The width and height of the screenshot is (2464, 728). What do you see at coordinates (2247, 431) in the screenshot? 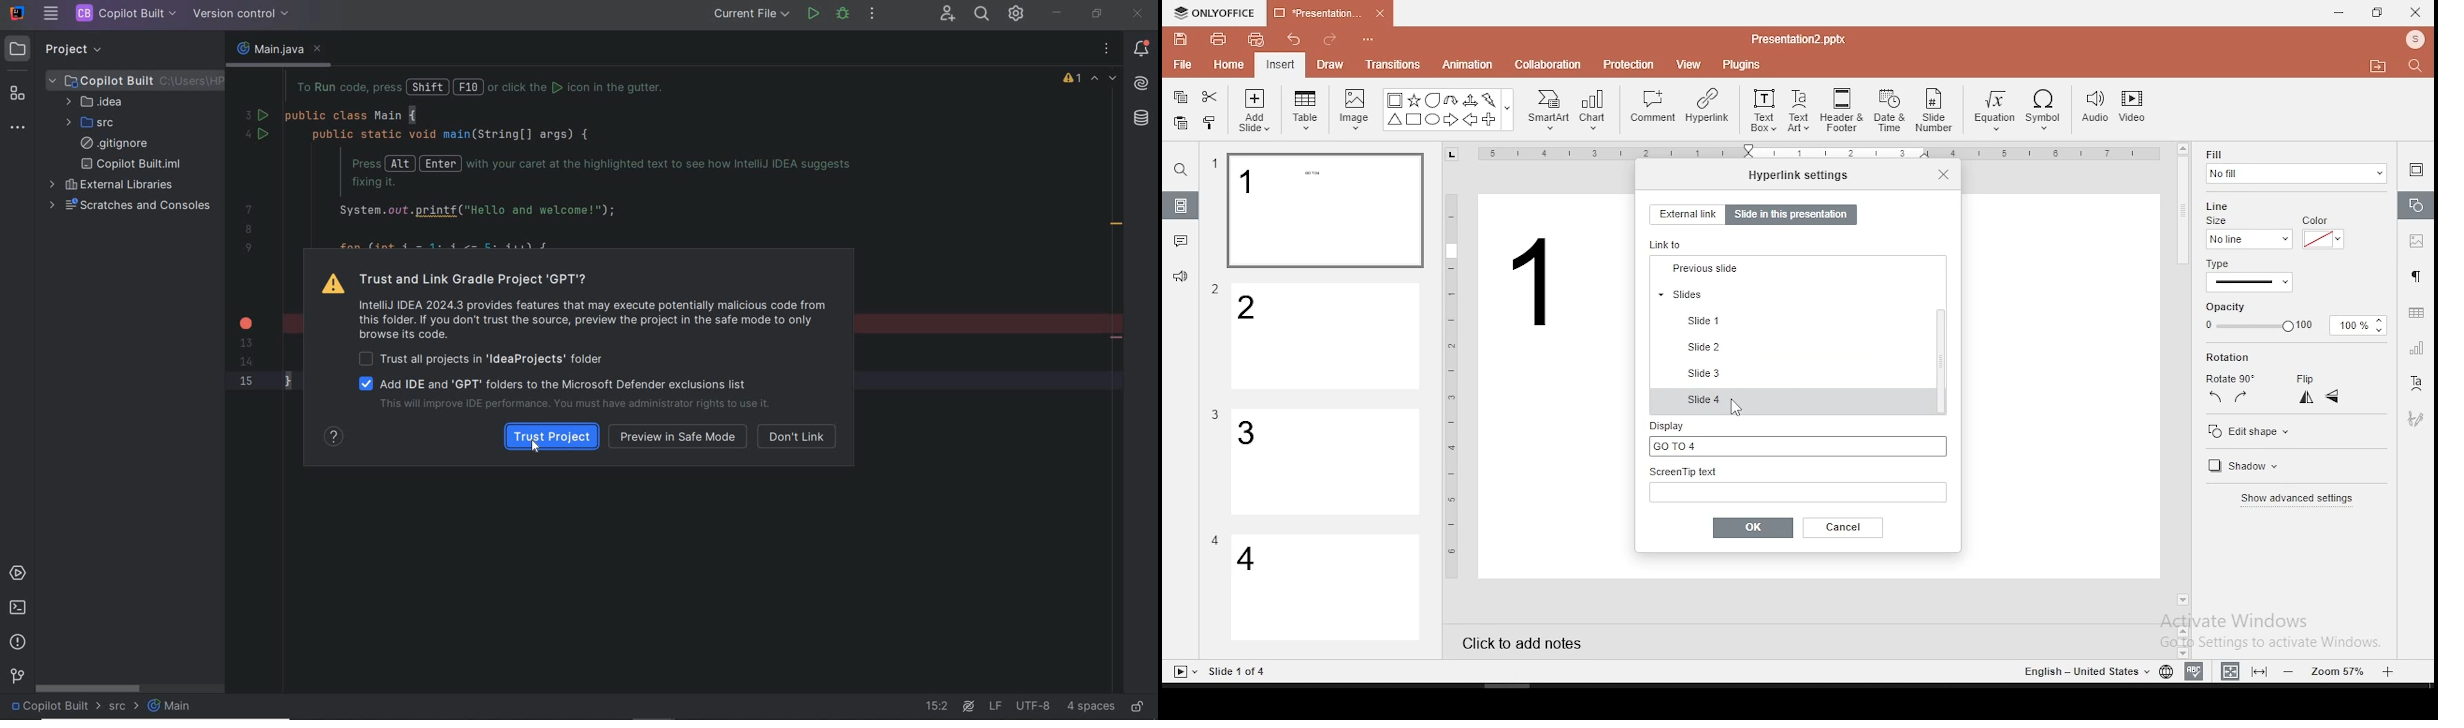
I see `edit shape` at bounding box center [2247, 431].